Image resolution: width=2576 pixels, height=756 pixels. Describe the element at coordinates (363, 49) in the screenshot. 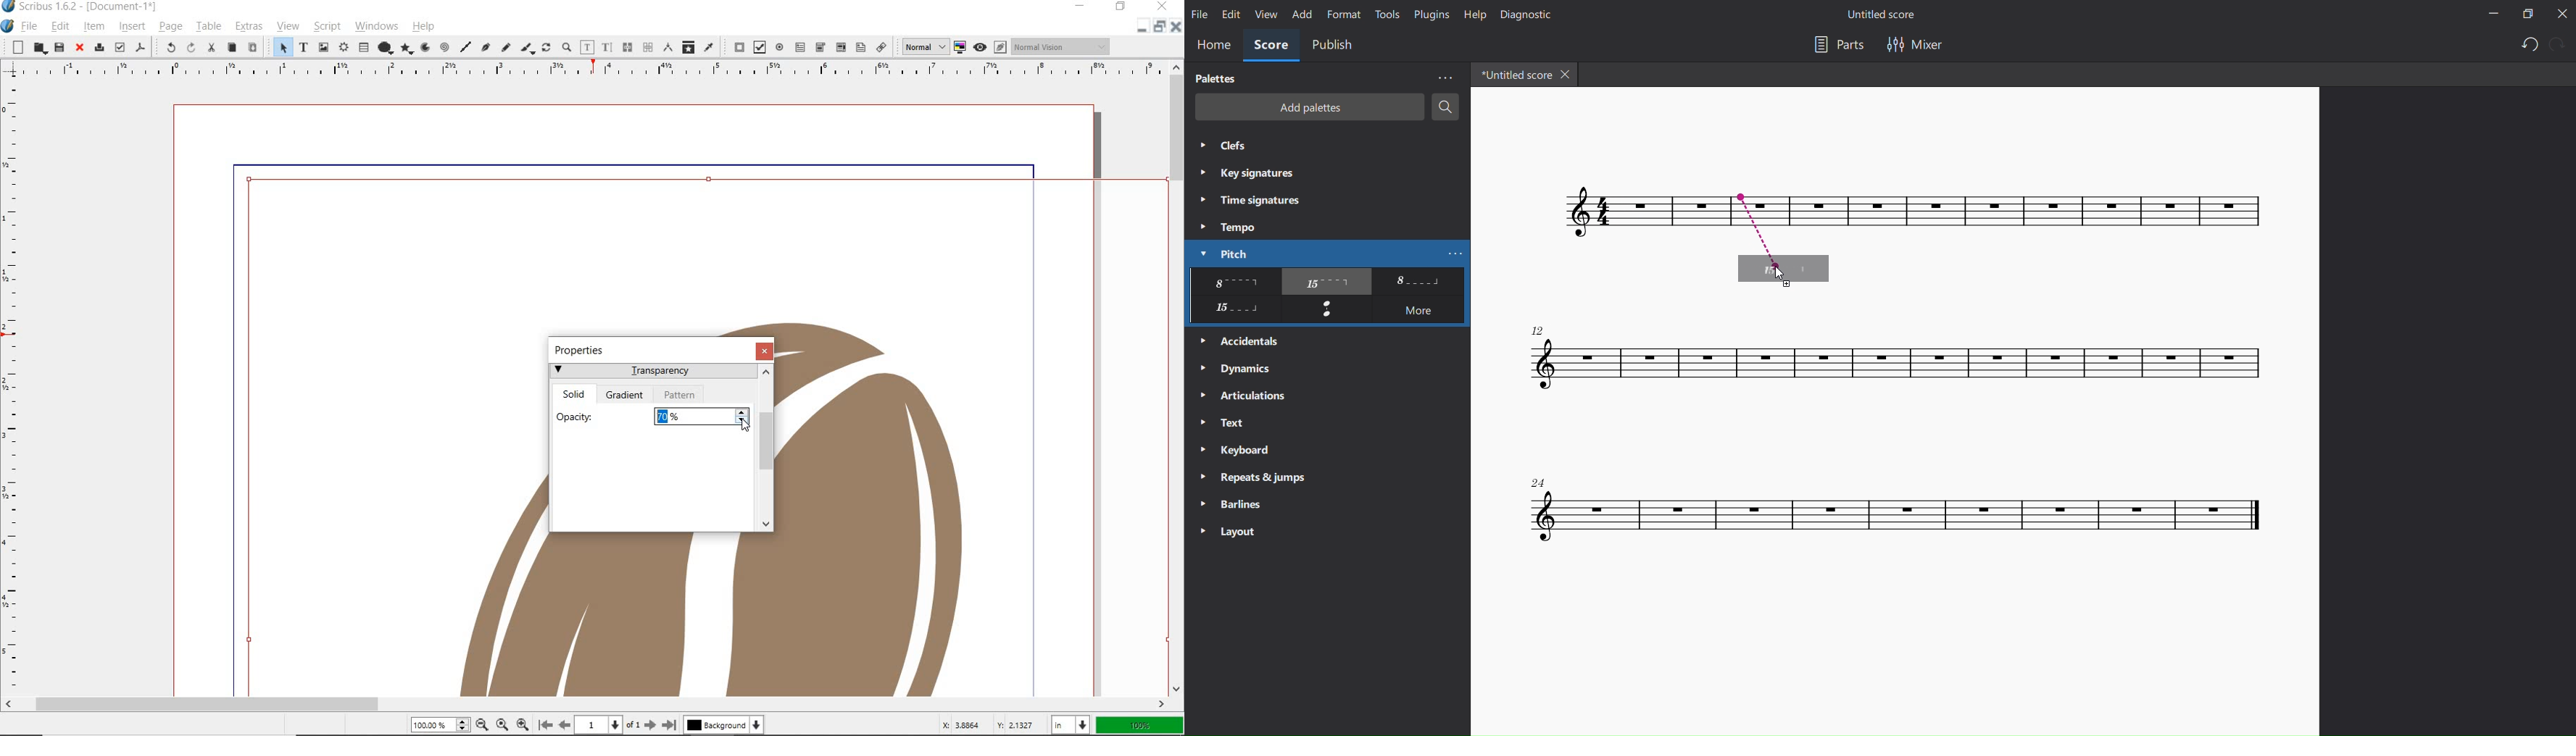

I see `table` at that location.